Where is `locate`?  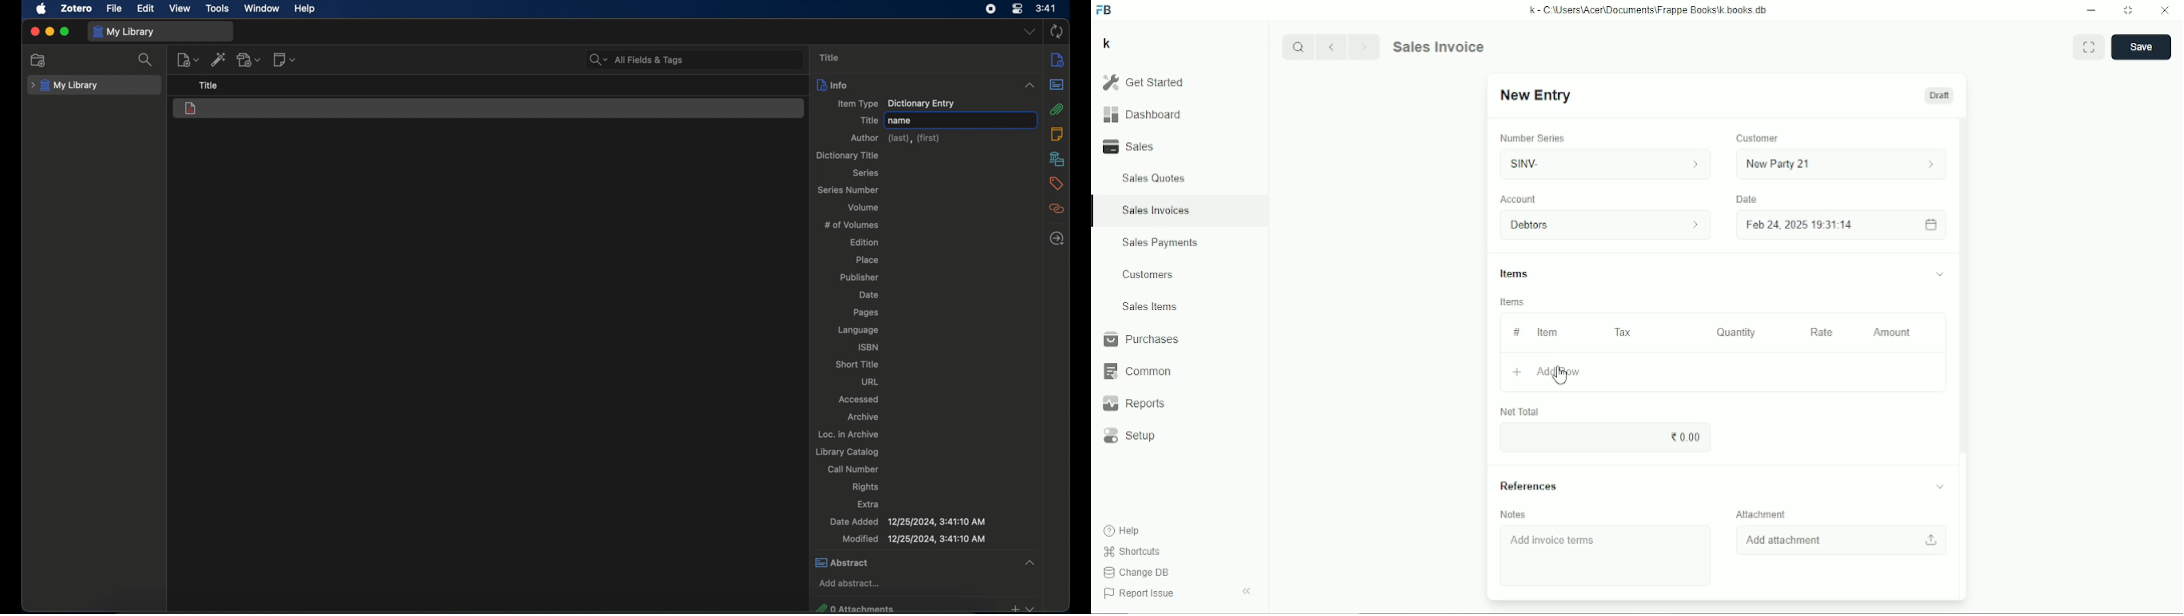
locate is located at coordinates (1057, 239).